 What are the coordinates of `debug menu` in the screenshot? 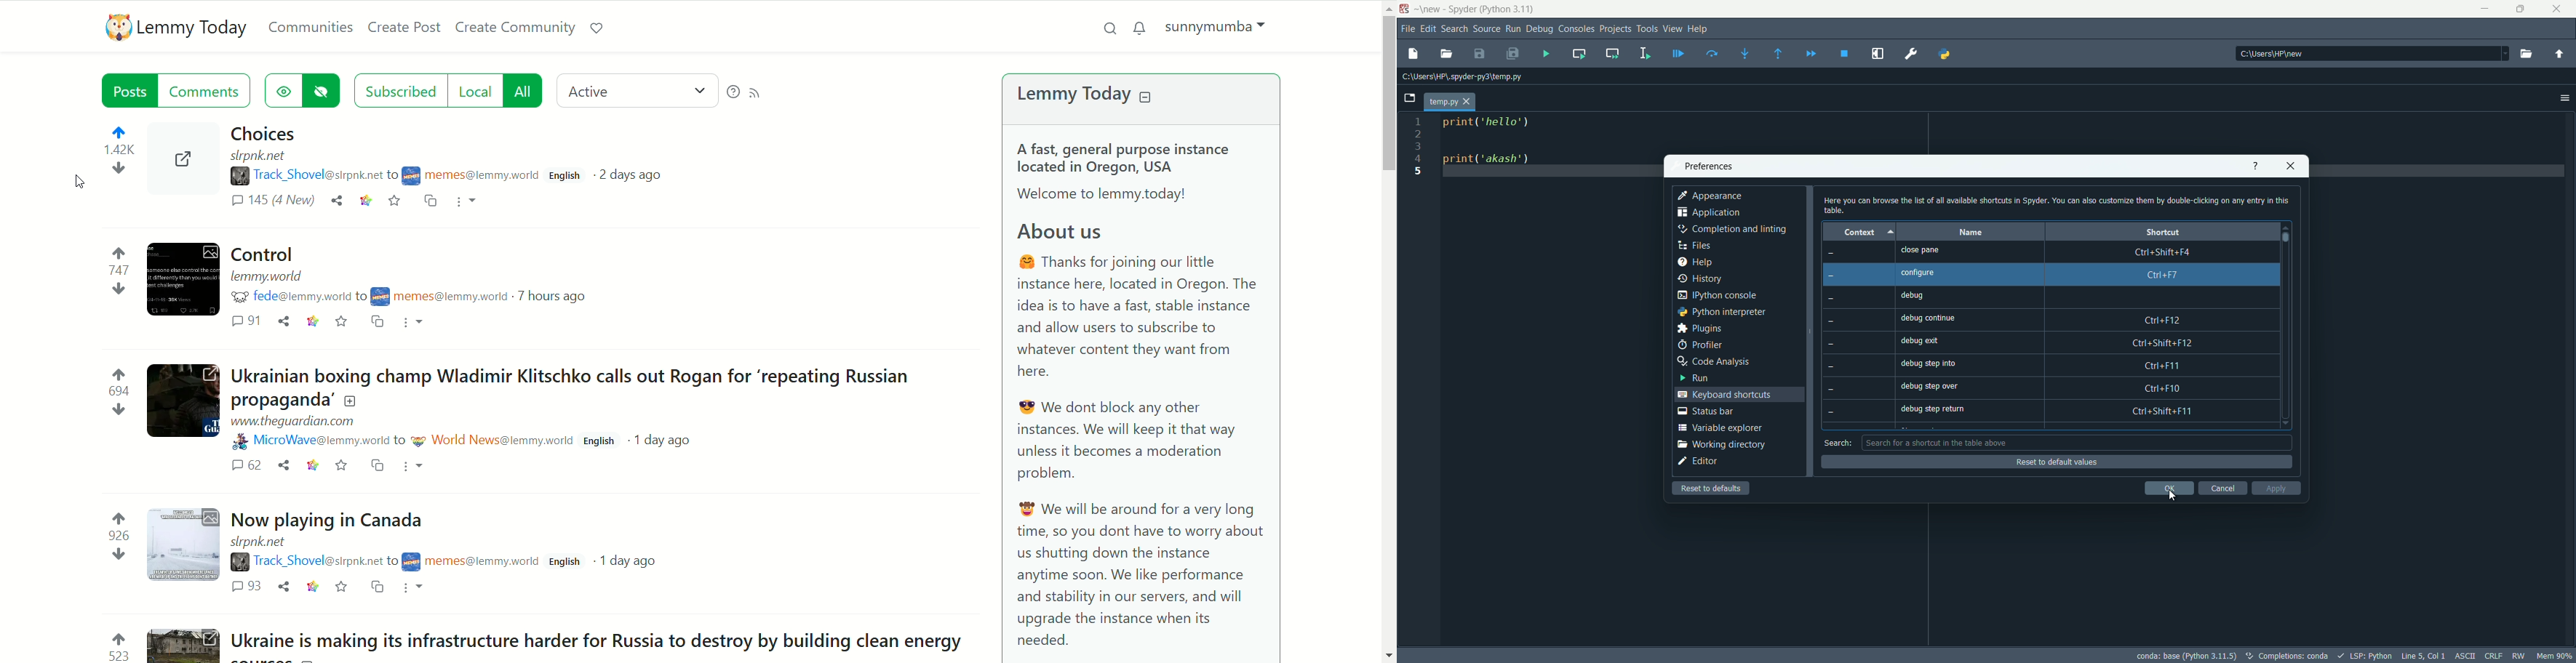 It's located at (1539, 29).